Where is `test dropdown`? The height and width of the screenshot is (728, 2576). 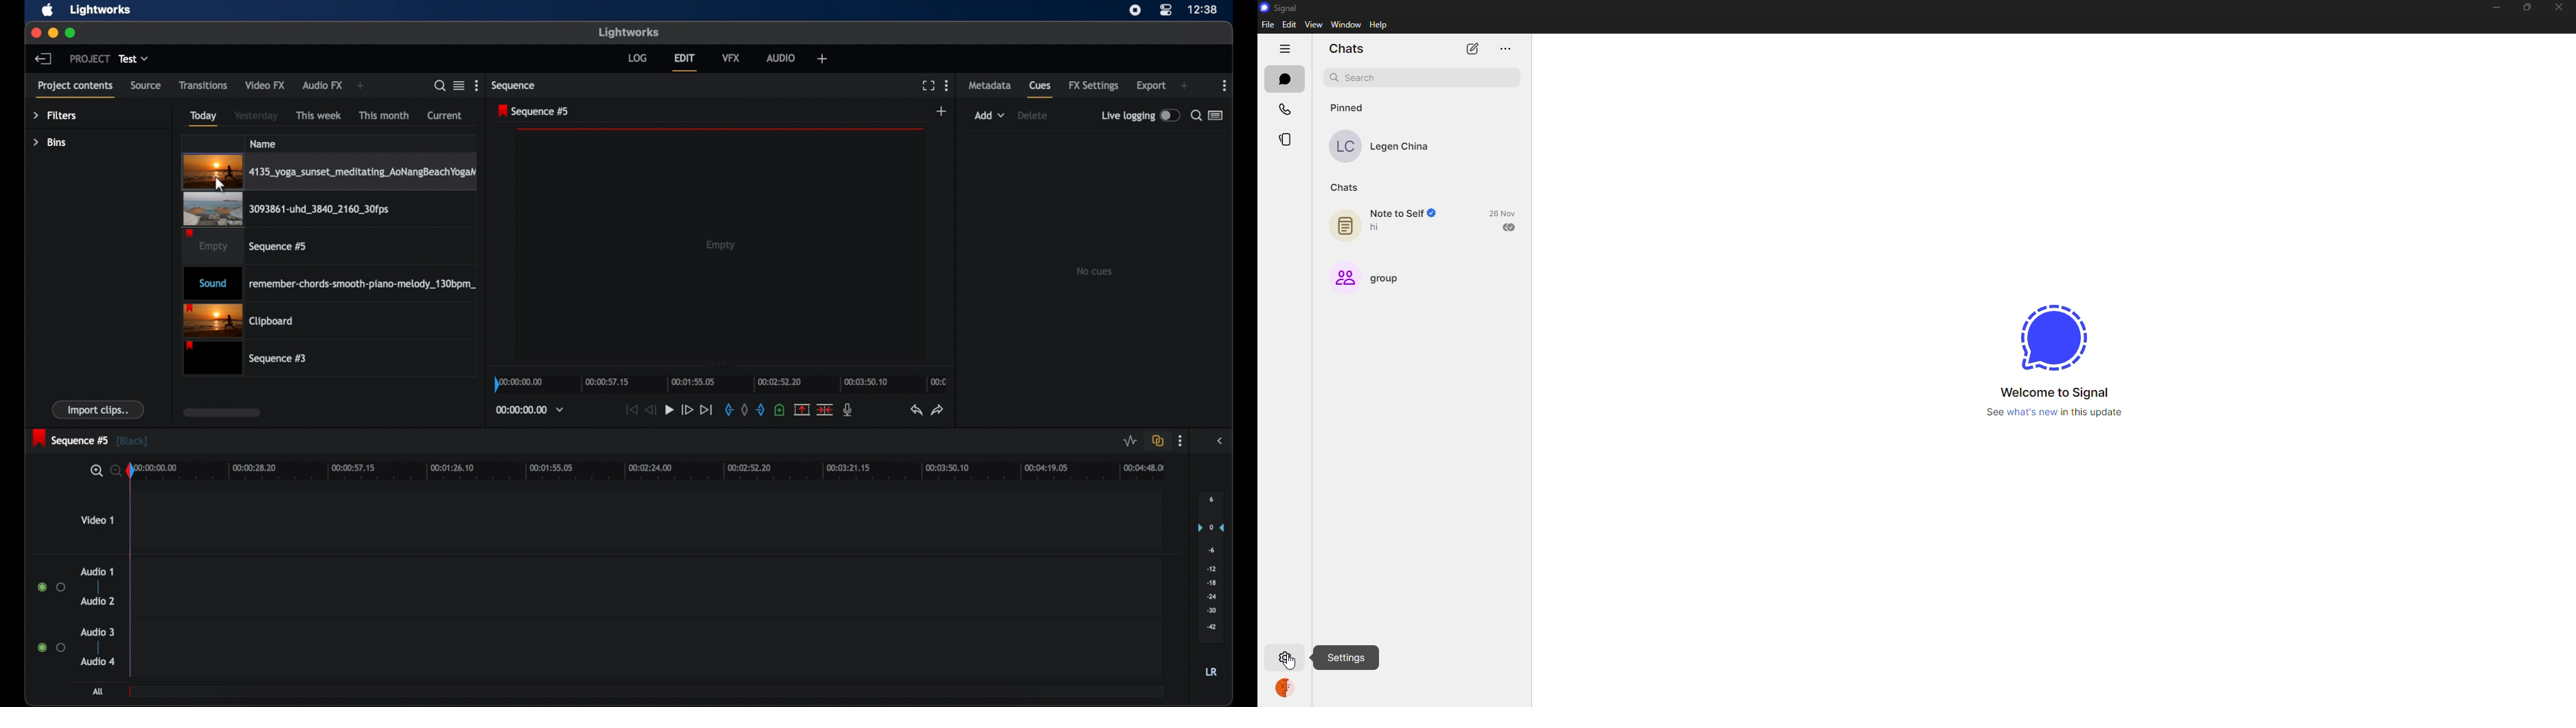 test dropdown is located at coordinates (134, 58).